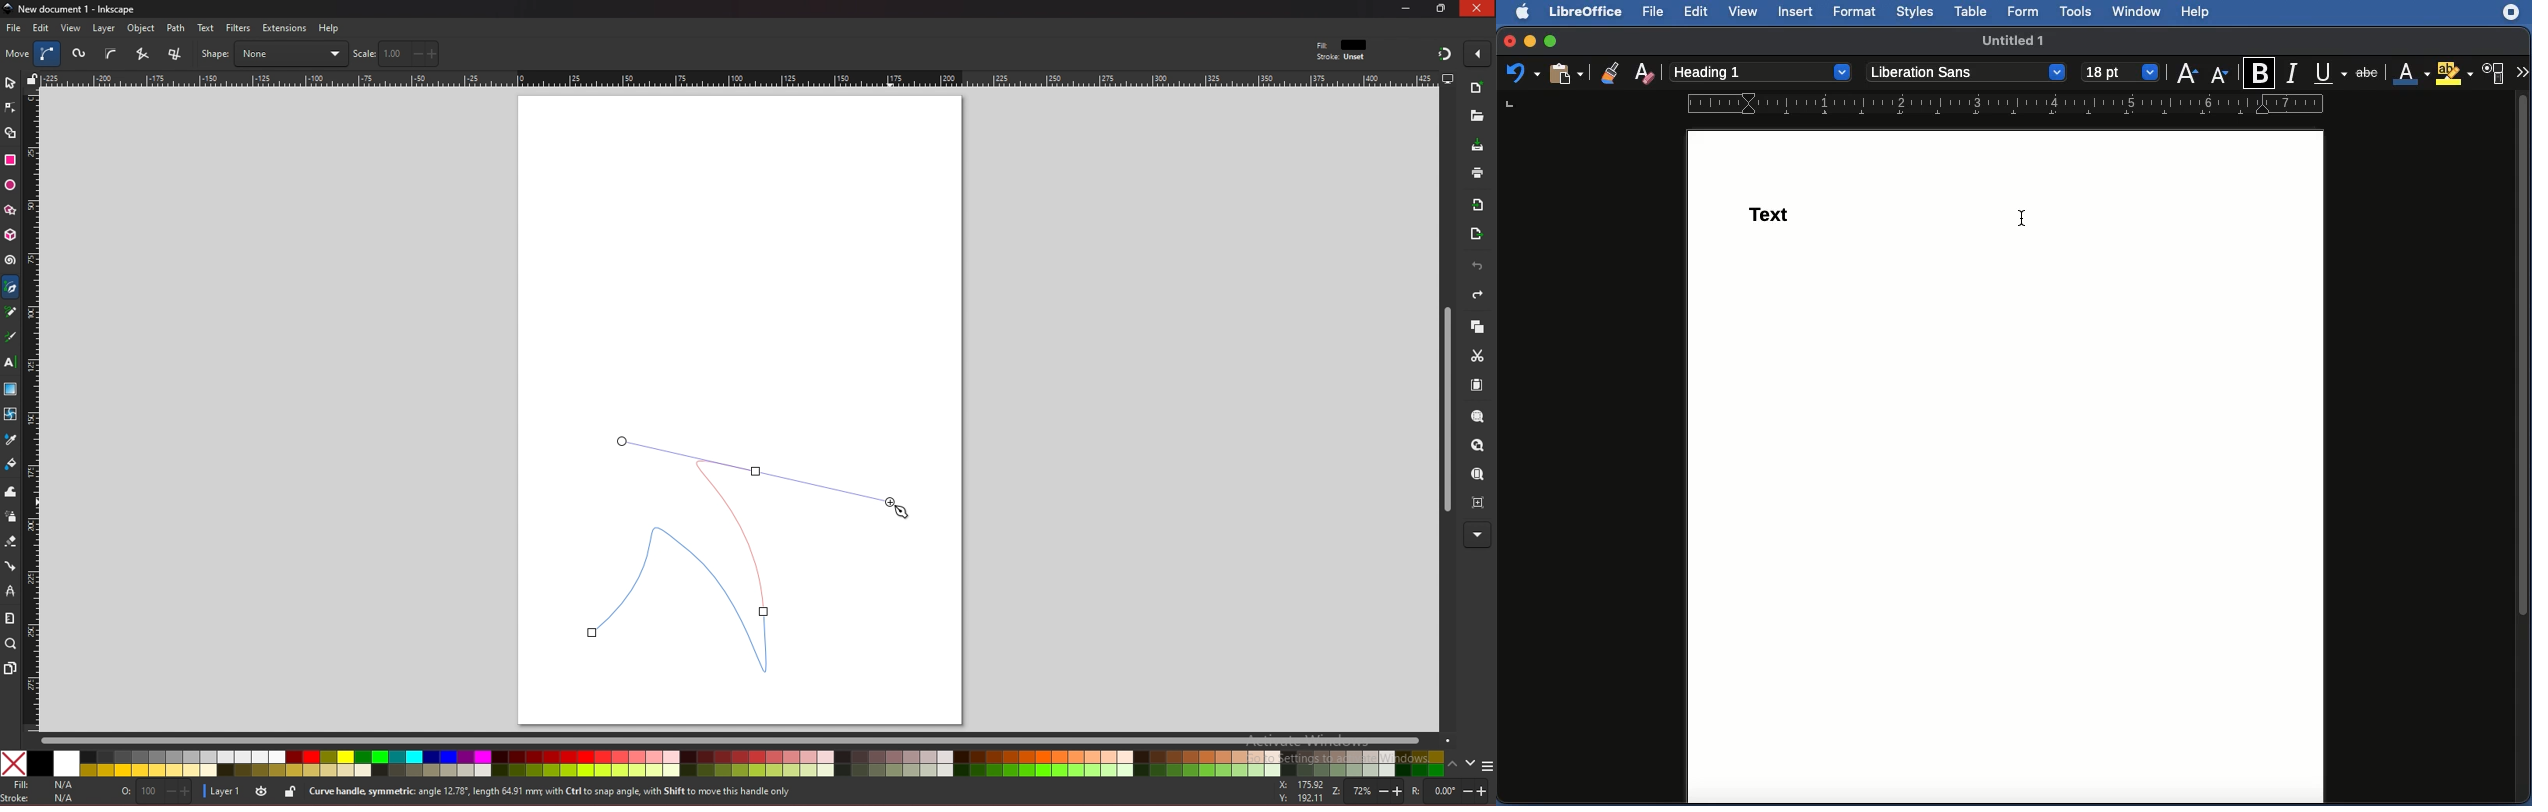 The image size is (2548, 812). I want to click on rectangle, so click(9, 160).